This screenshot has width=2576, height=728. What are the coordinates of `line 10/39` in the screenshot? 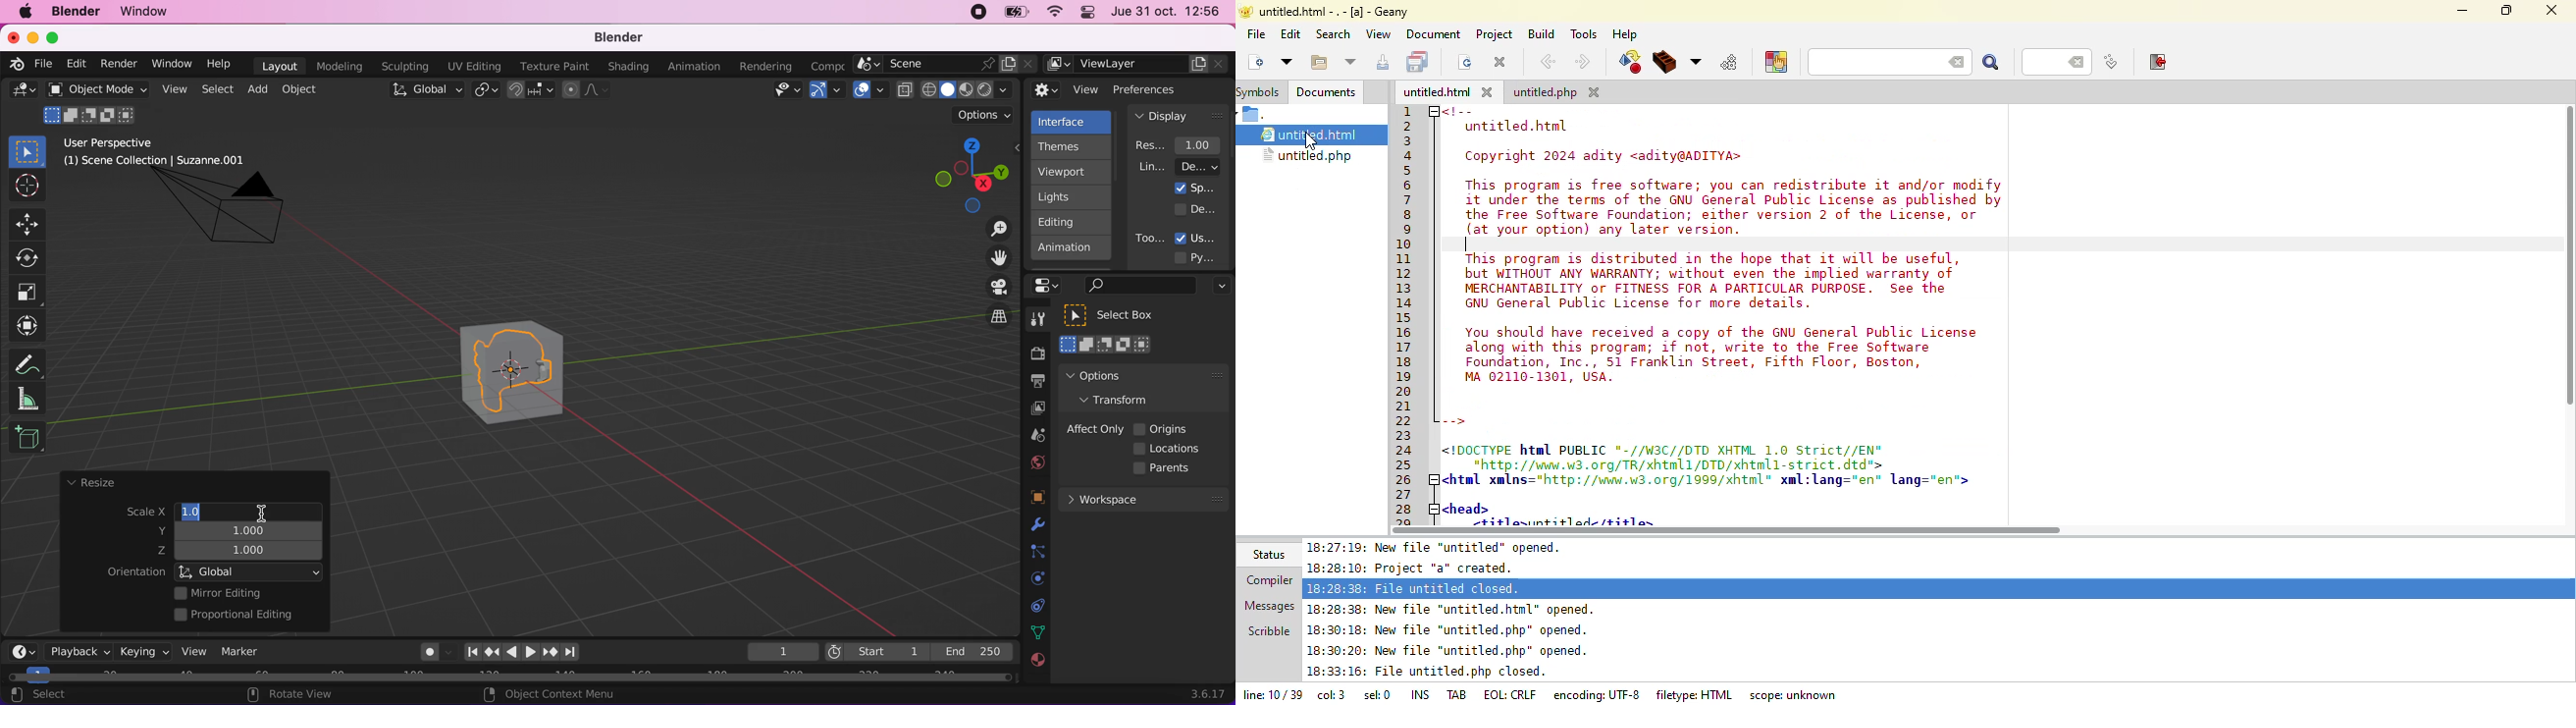 It's located at (1270, 693).